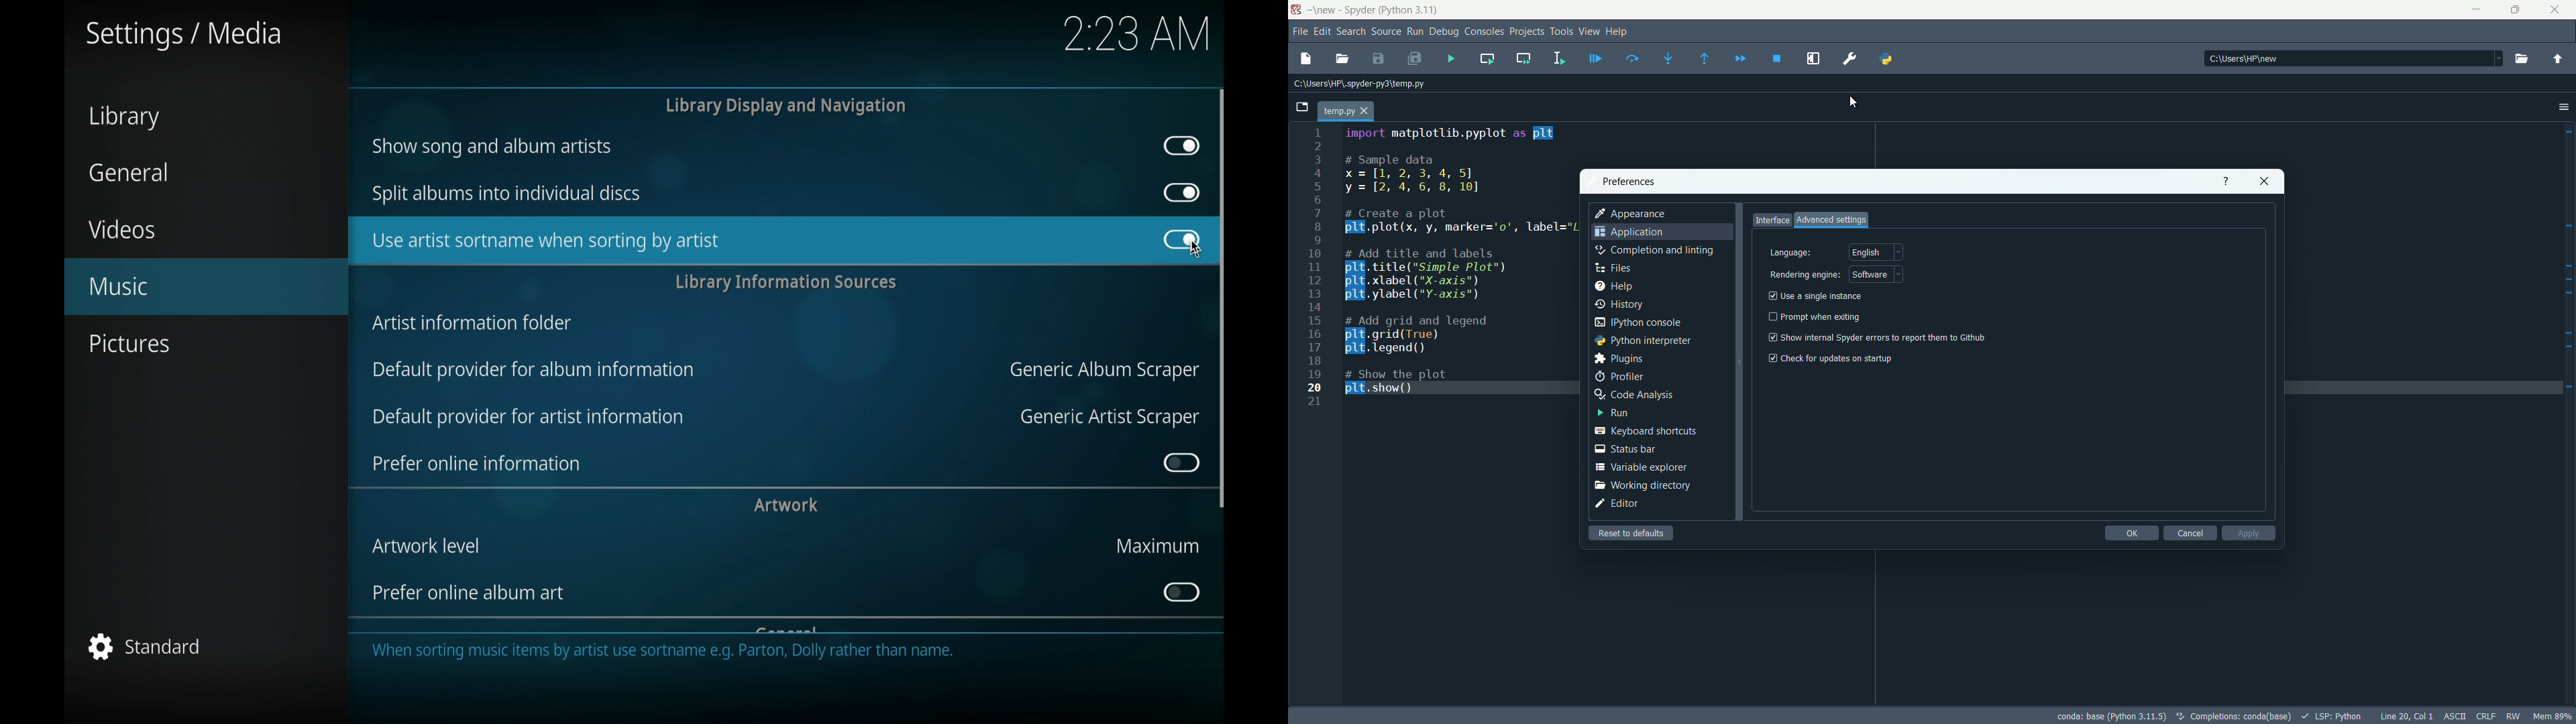 Image resolution: width=2576 pixels, height=728 pixels. What do you see at coordinates (2235, 717) in the screenshot?
I see `text` at bounding box center [2235, 717].